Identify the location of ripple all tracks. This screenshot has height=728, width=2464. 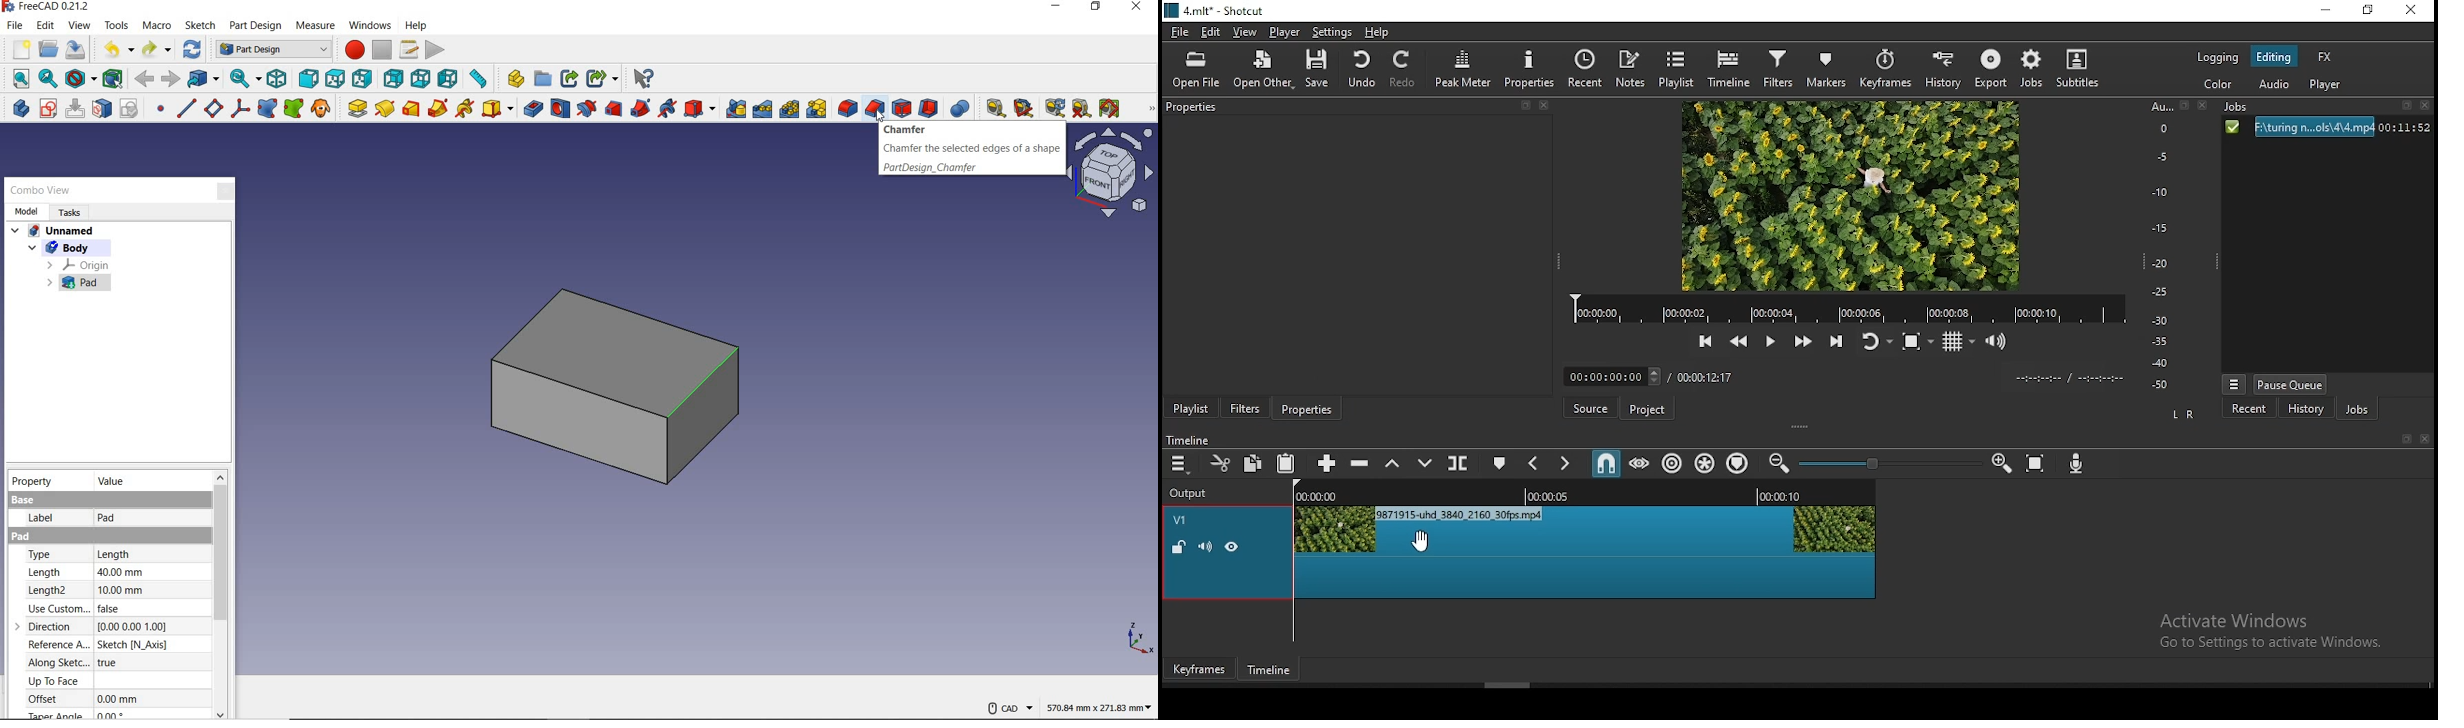
(1705, 464).